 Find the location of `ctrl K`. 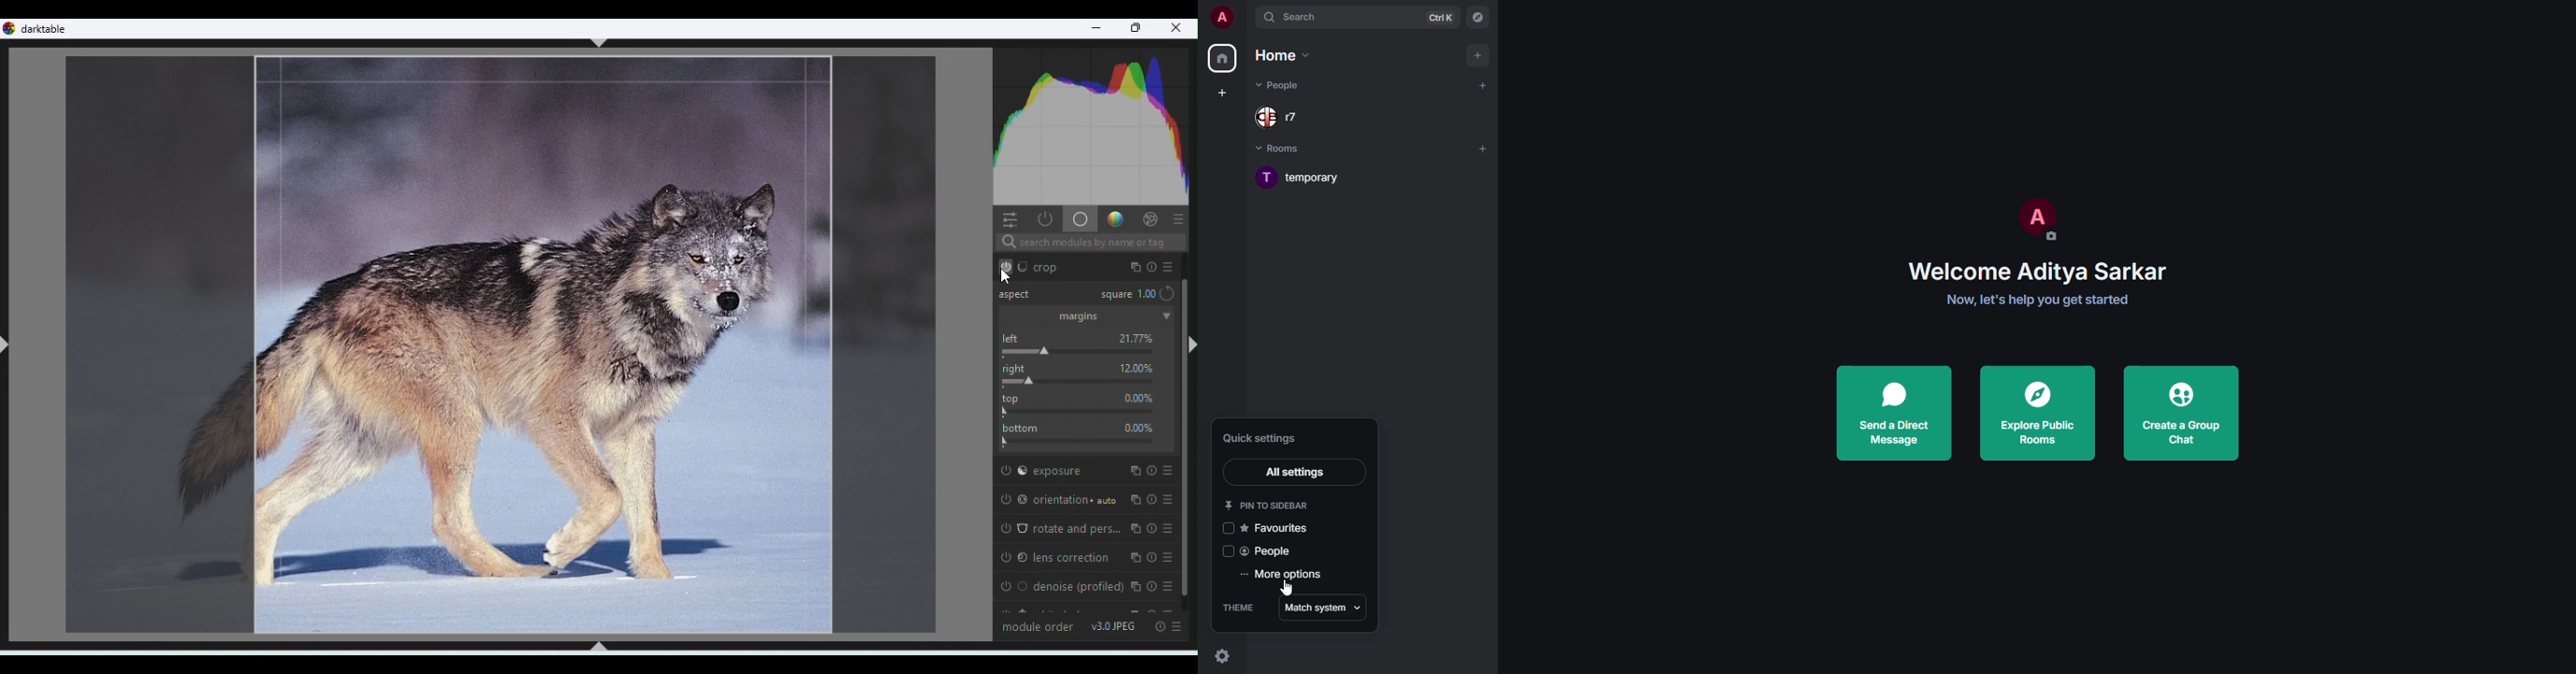

ctrl K is located at coordinates (1441, 18).